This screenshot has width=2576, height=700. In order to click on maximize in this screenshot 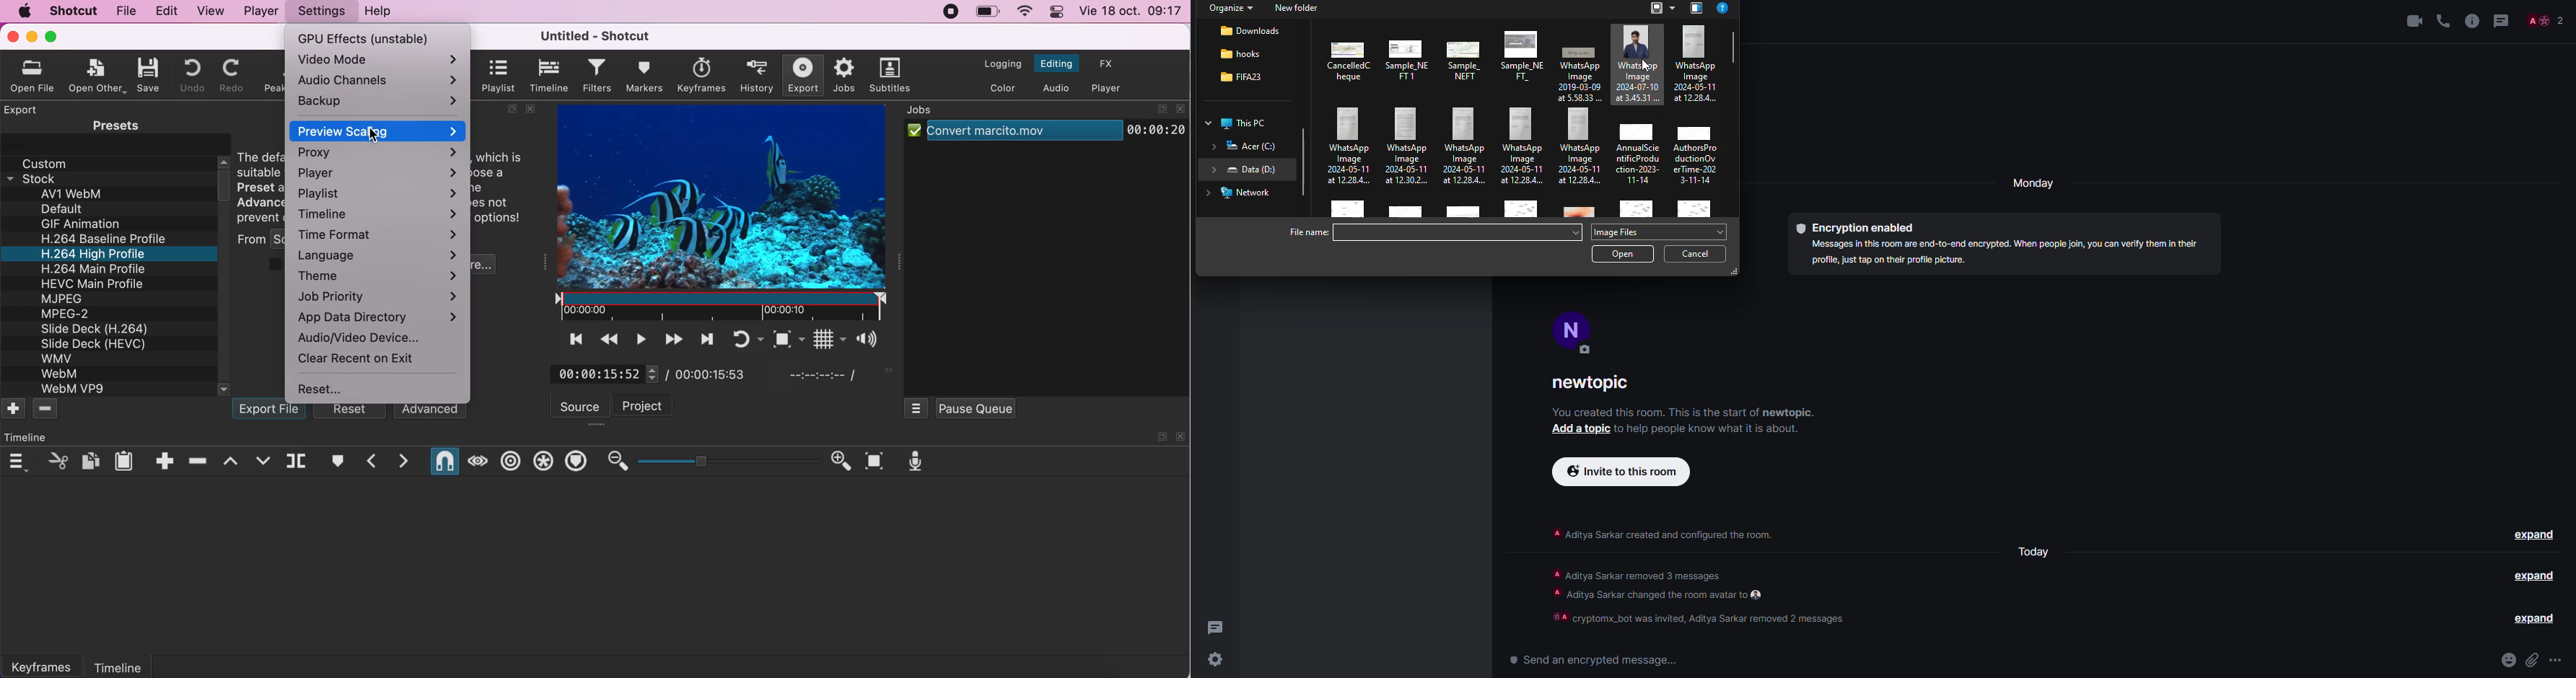, I will do `click(1161, 108)`.